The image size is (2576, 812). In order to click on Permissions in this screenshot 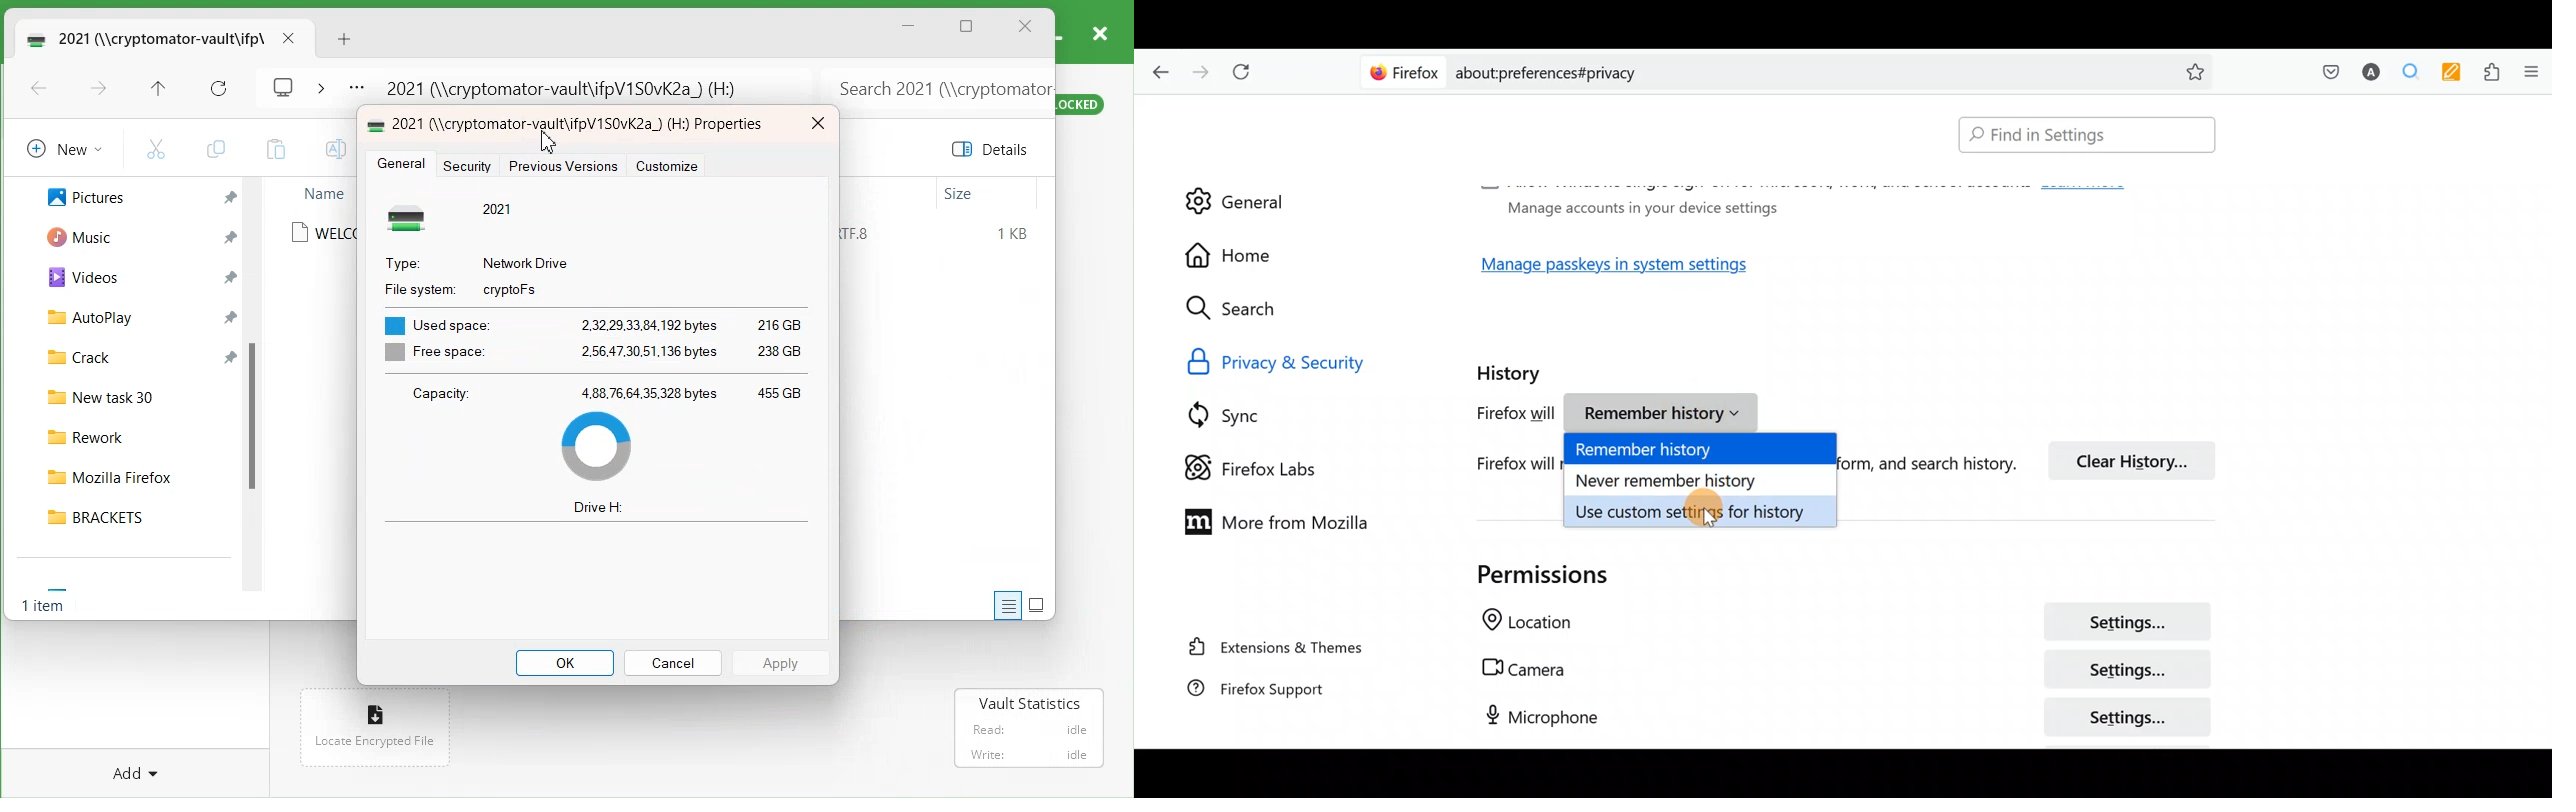, I will do `click(1526, 574)`.